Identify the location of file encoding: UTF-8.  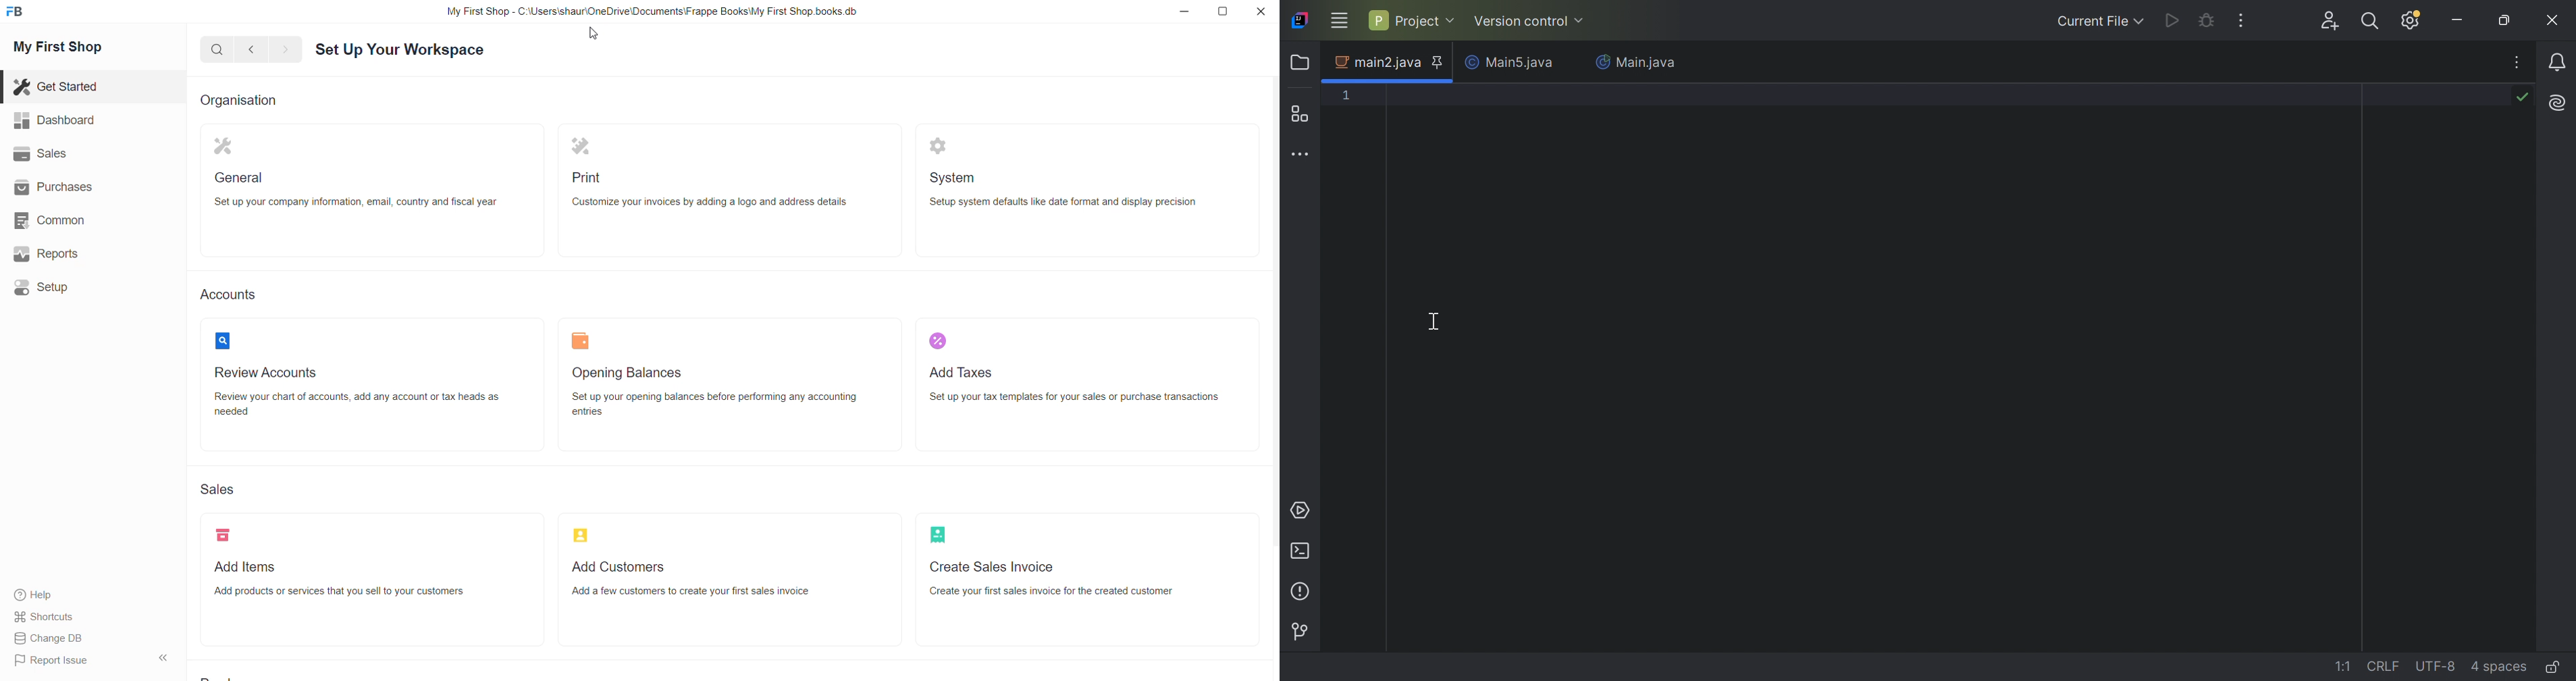
(2434, 667).